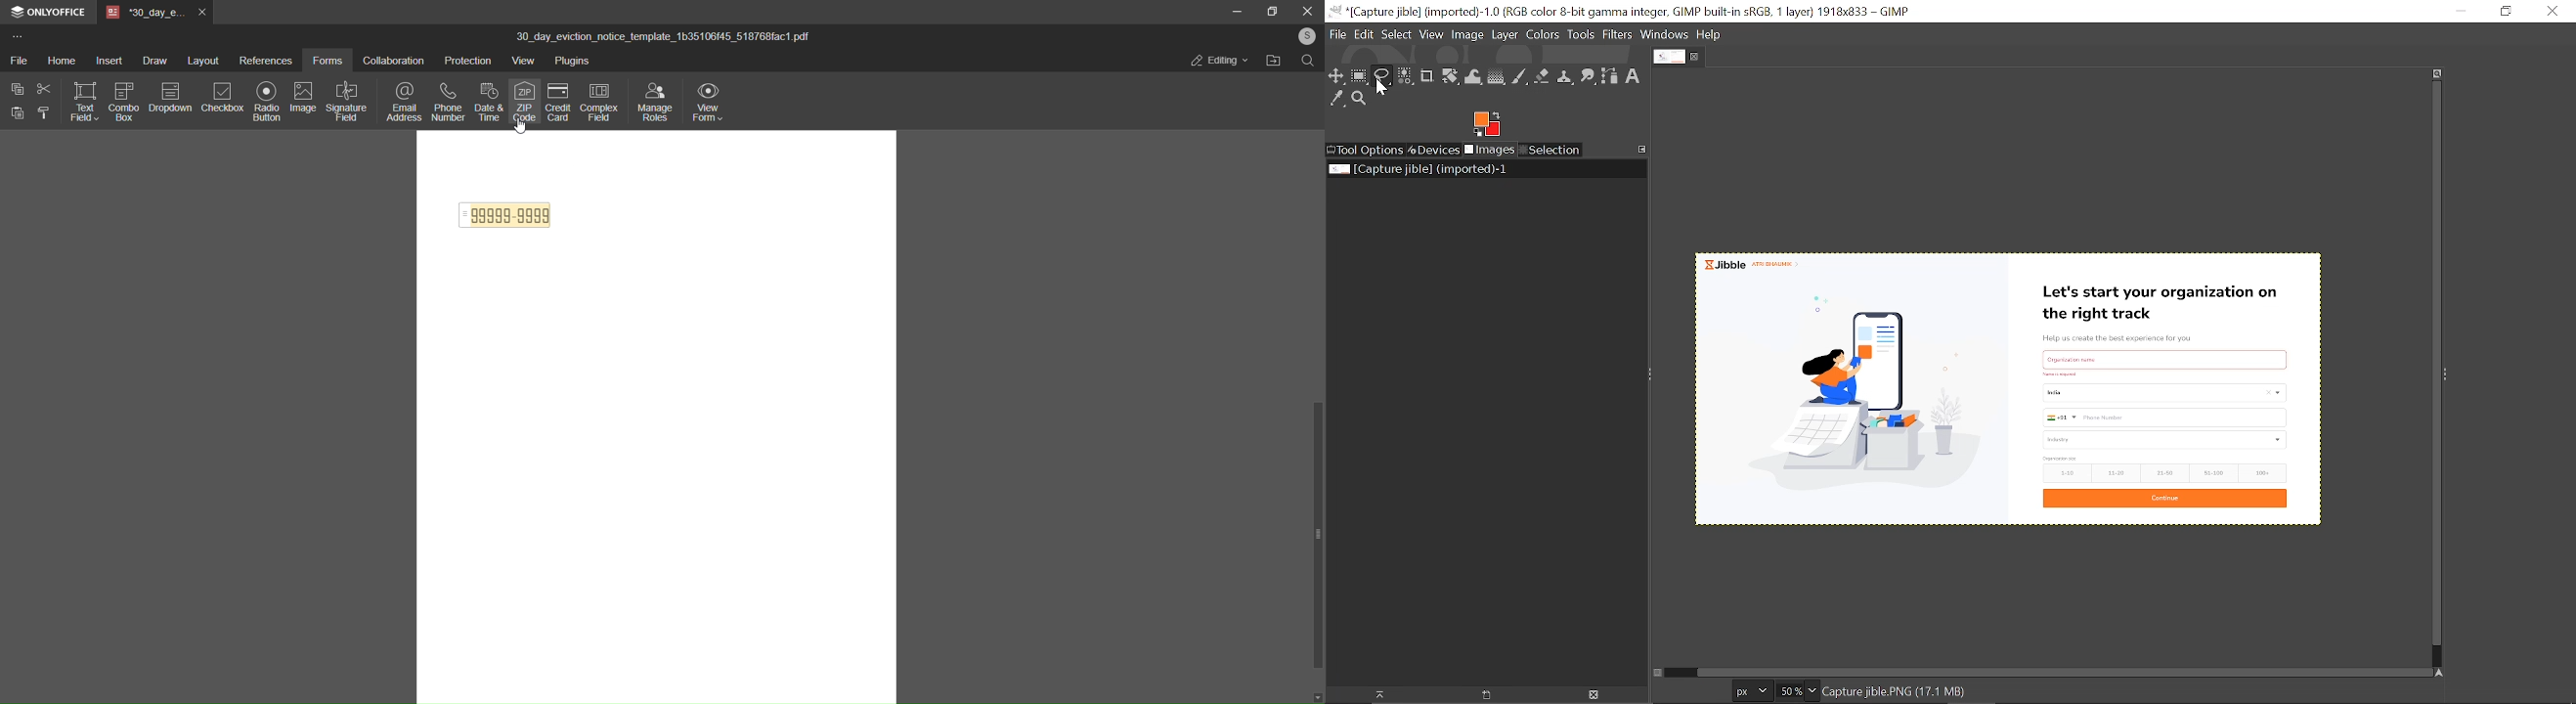 The width and height of the screenshot is (2576, 728). I want to click on Tool options, so click(1365, 151).